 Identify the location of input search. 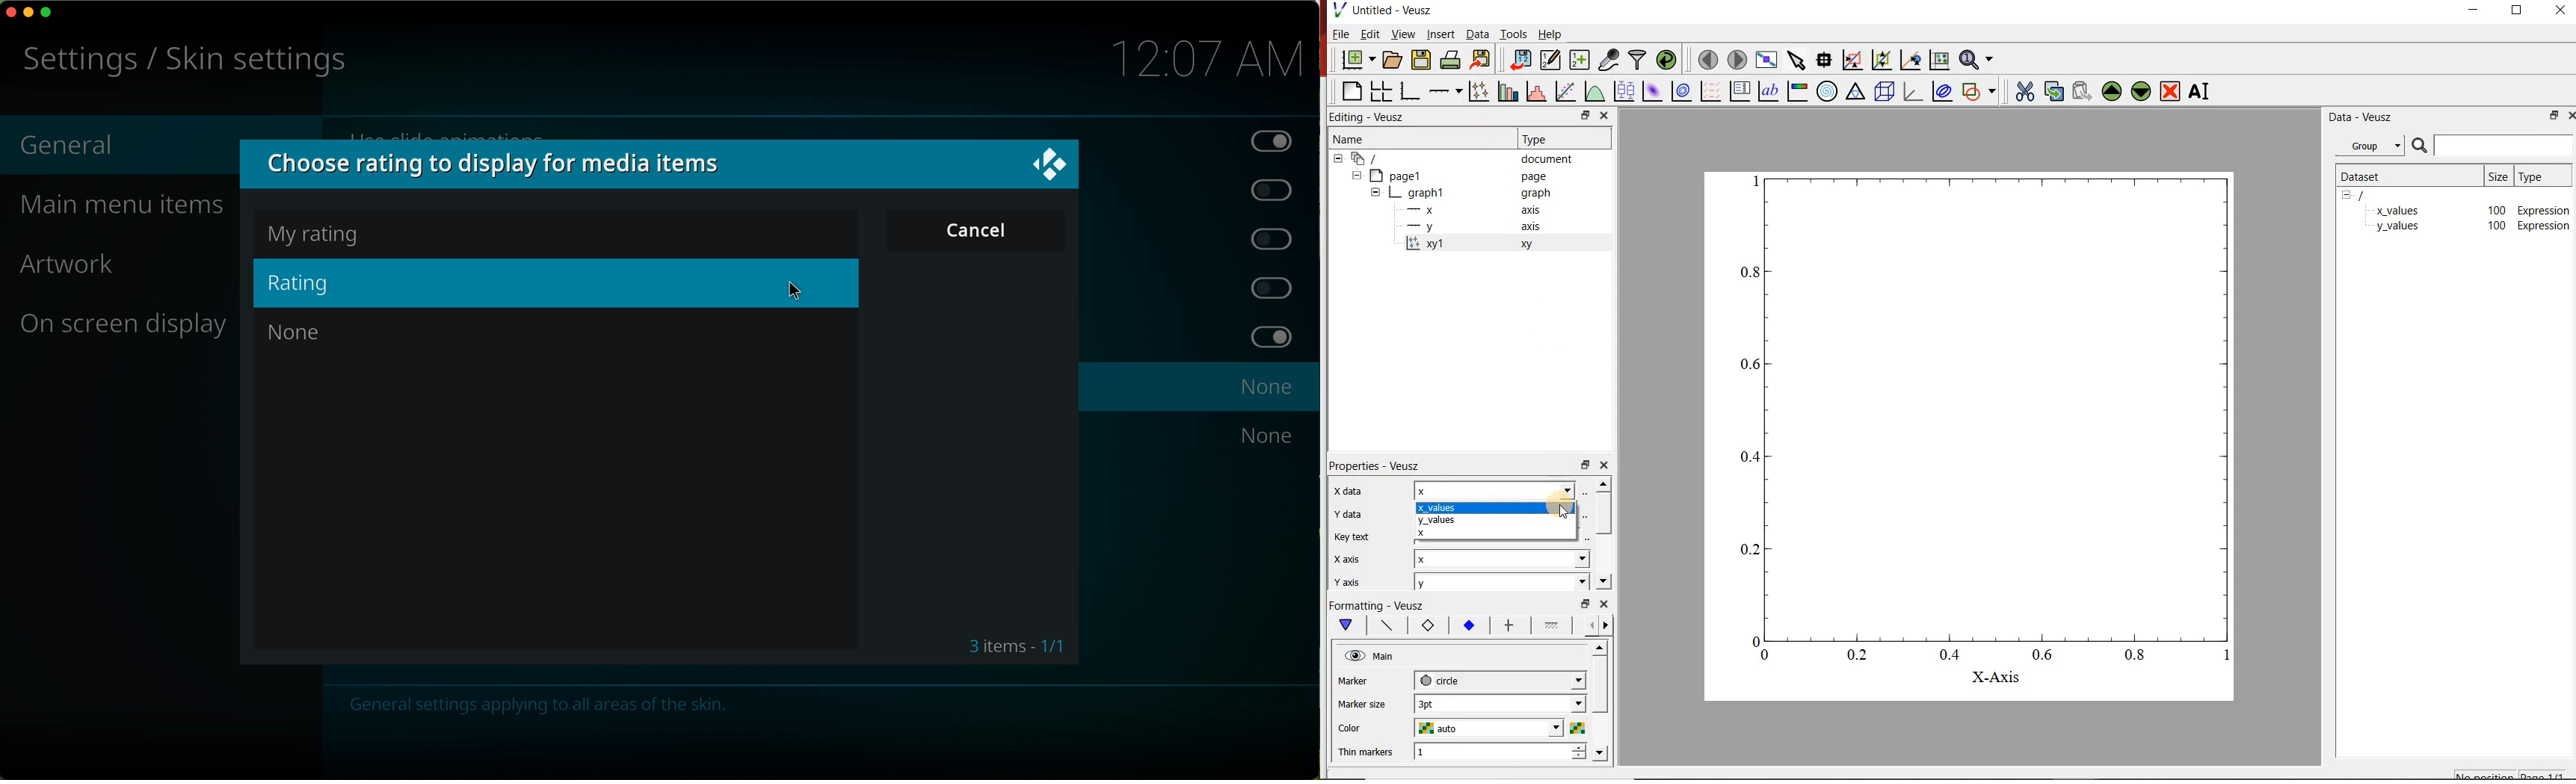
(2503, 145).